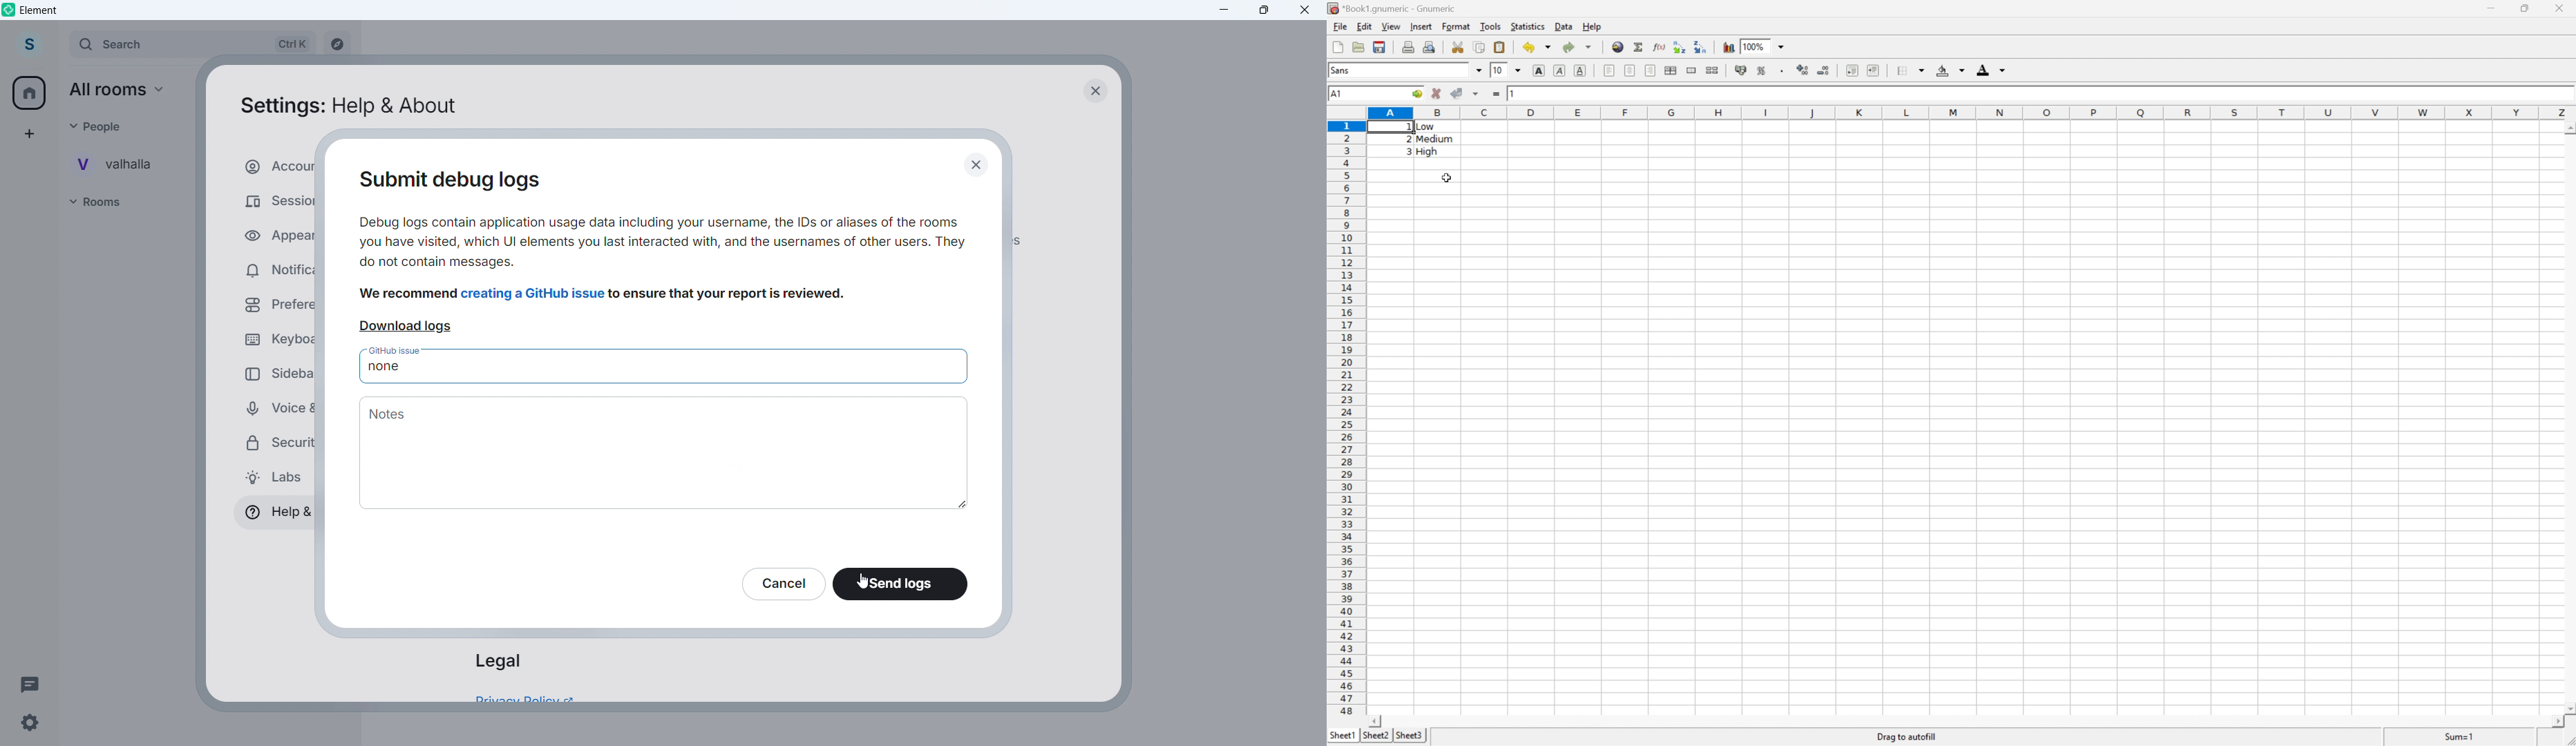 The width and height of the screenshot is (2576, 756). Describe the element at coordinates (1403, 140) in the screenshot. I see `2` at that location.